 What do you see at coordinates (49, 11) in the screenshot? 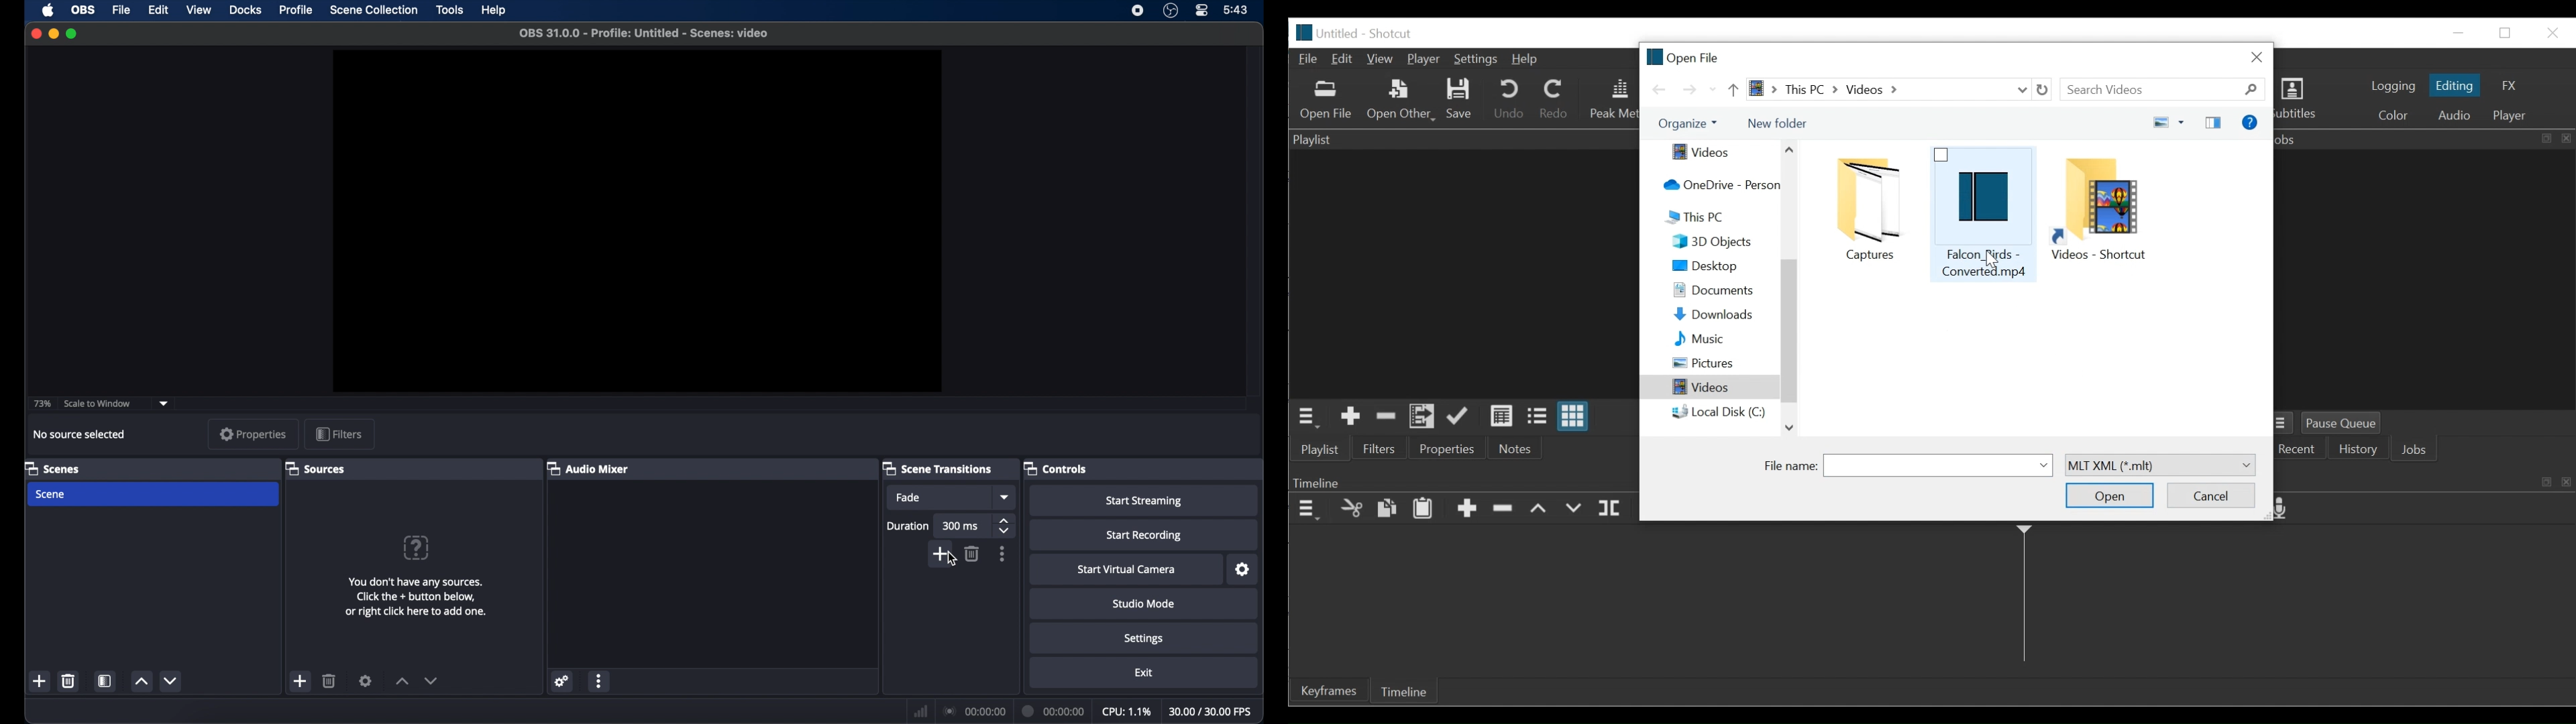
I see `apple icon` at bounding box center [49, 11].